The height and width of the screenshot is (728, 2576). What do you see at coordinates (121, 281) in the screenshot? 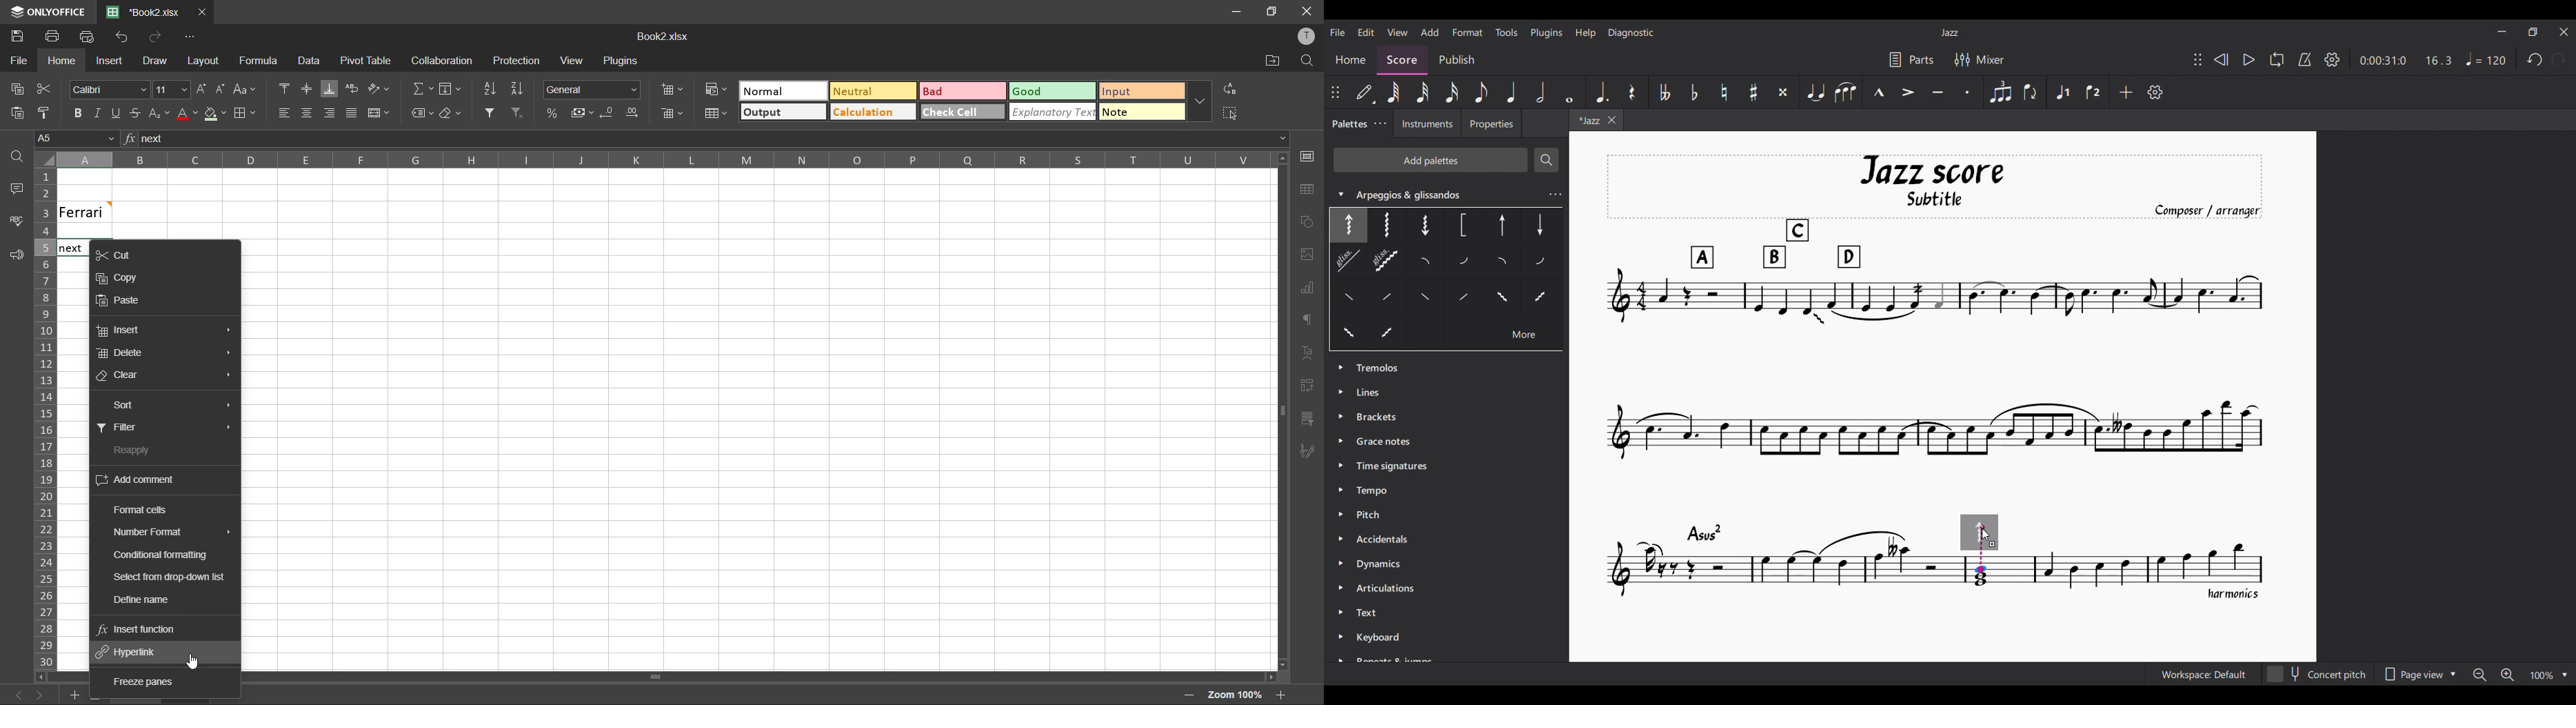
I see `copy` at bounding box center [121, 281].